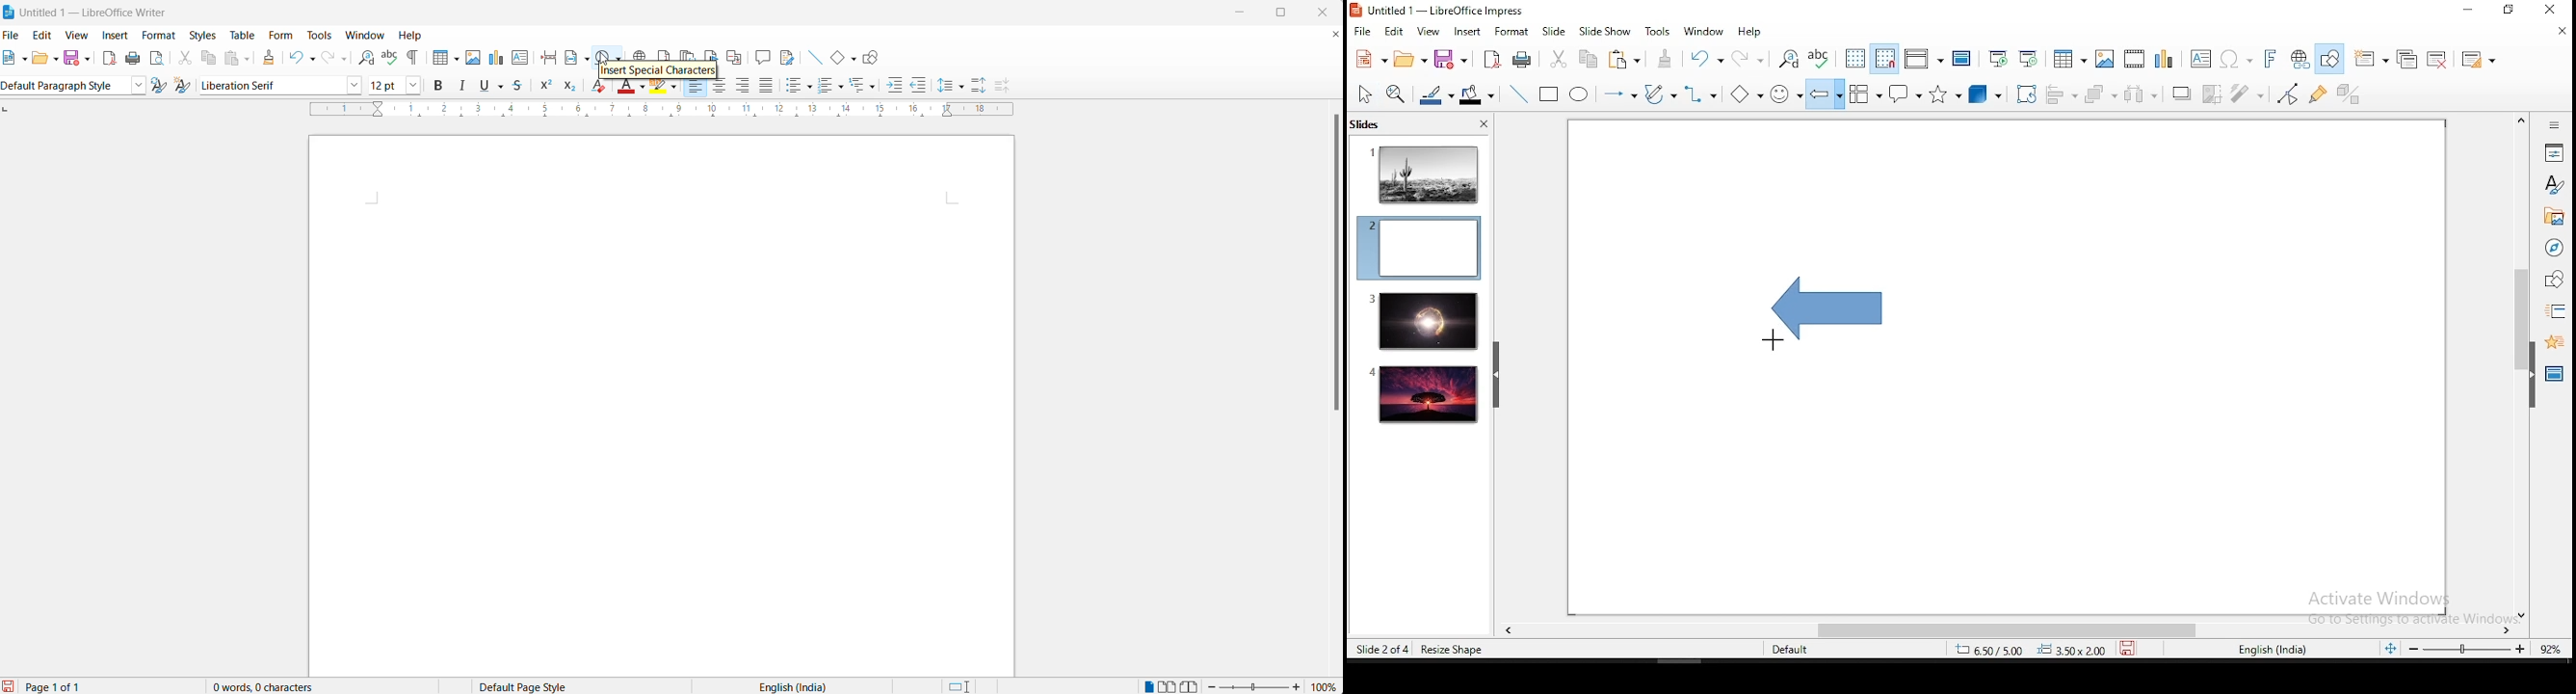  Describe the element at coordinates (604, 57) in the screenshot. I see `cursor` at that location.